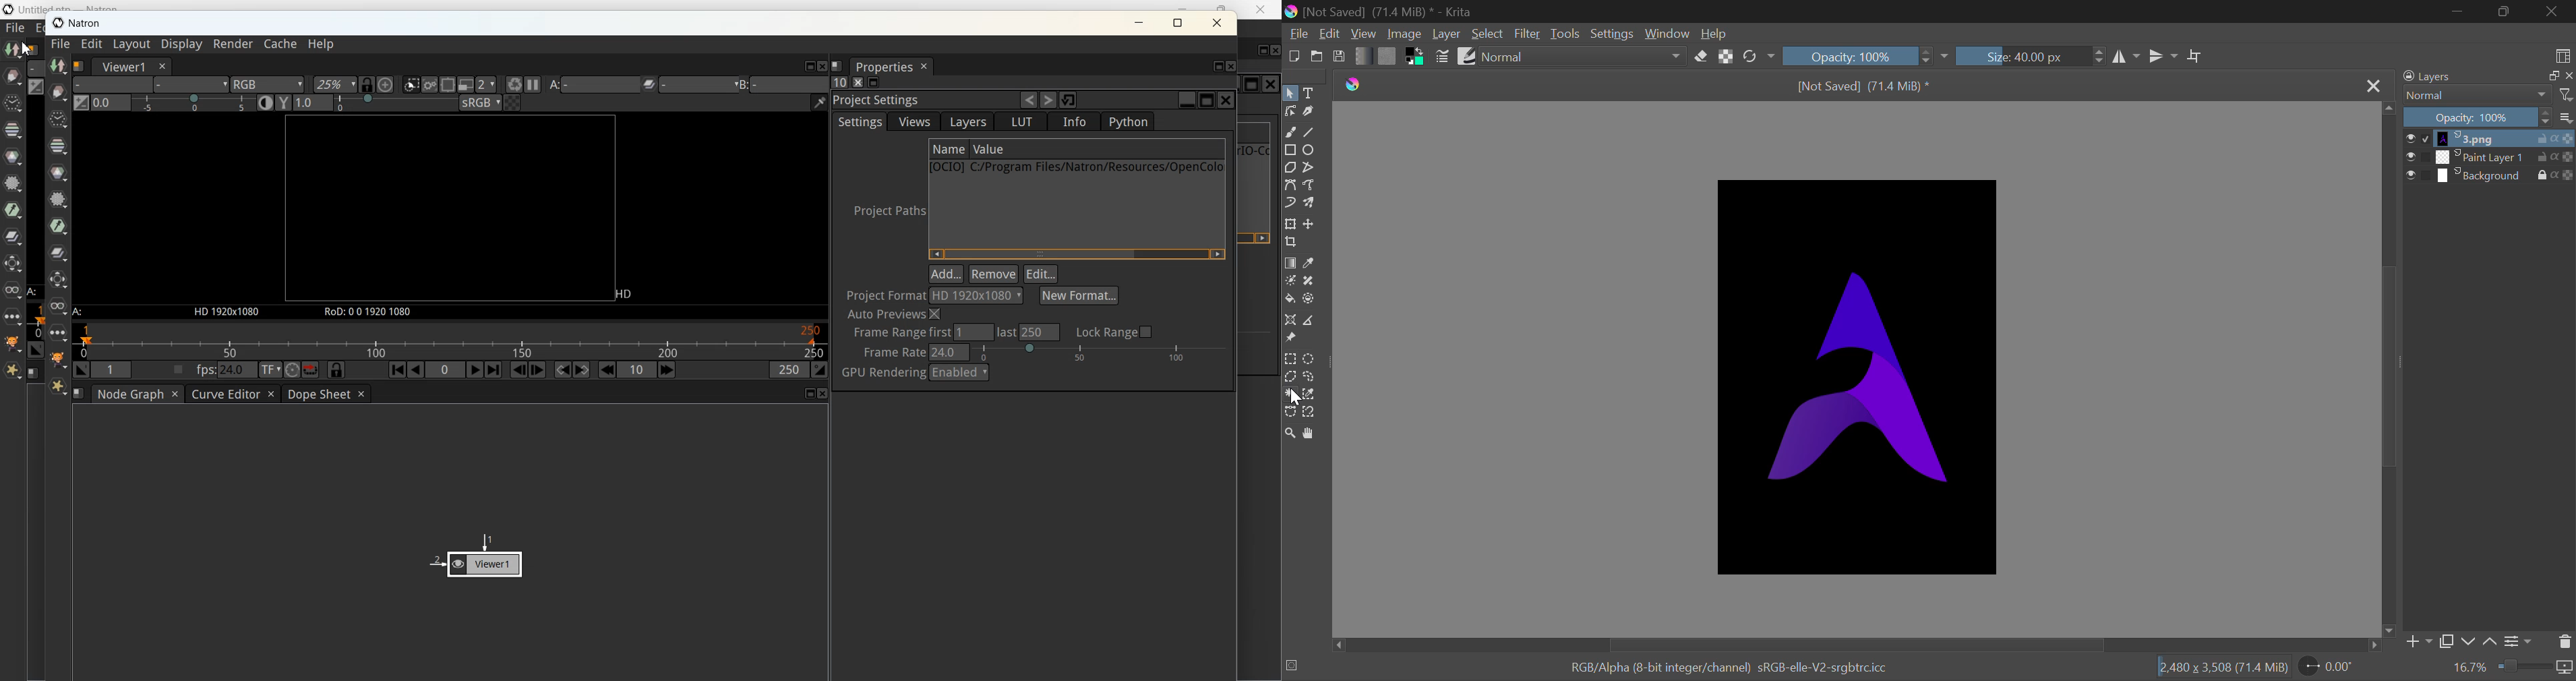 This screenshot has width=2576, height=700. What do you see at coordinates (2552, 11) in the screenshot?
I see `Close` at bounding box center [2552, 11].